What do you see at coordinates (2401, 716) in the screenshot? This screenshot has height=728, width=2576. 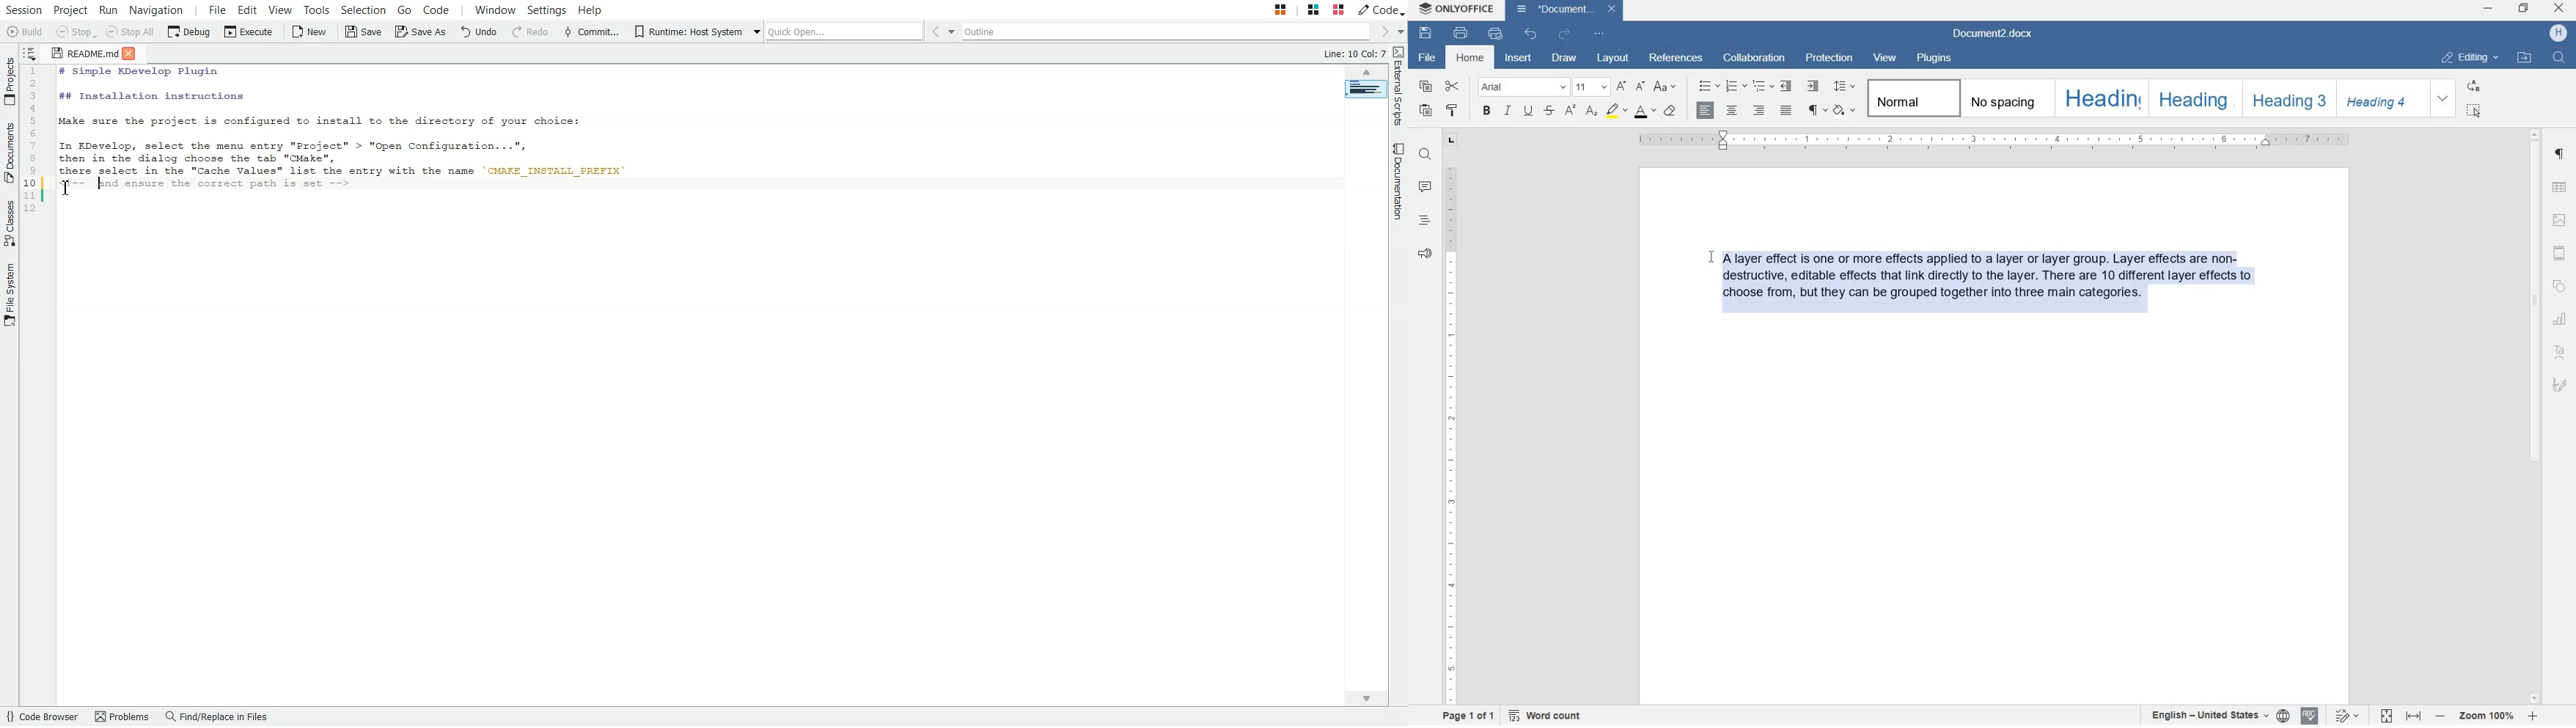 I see `fit to page or to width` at bounding box center [2401, 716].